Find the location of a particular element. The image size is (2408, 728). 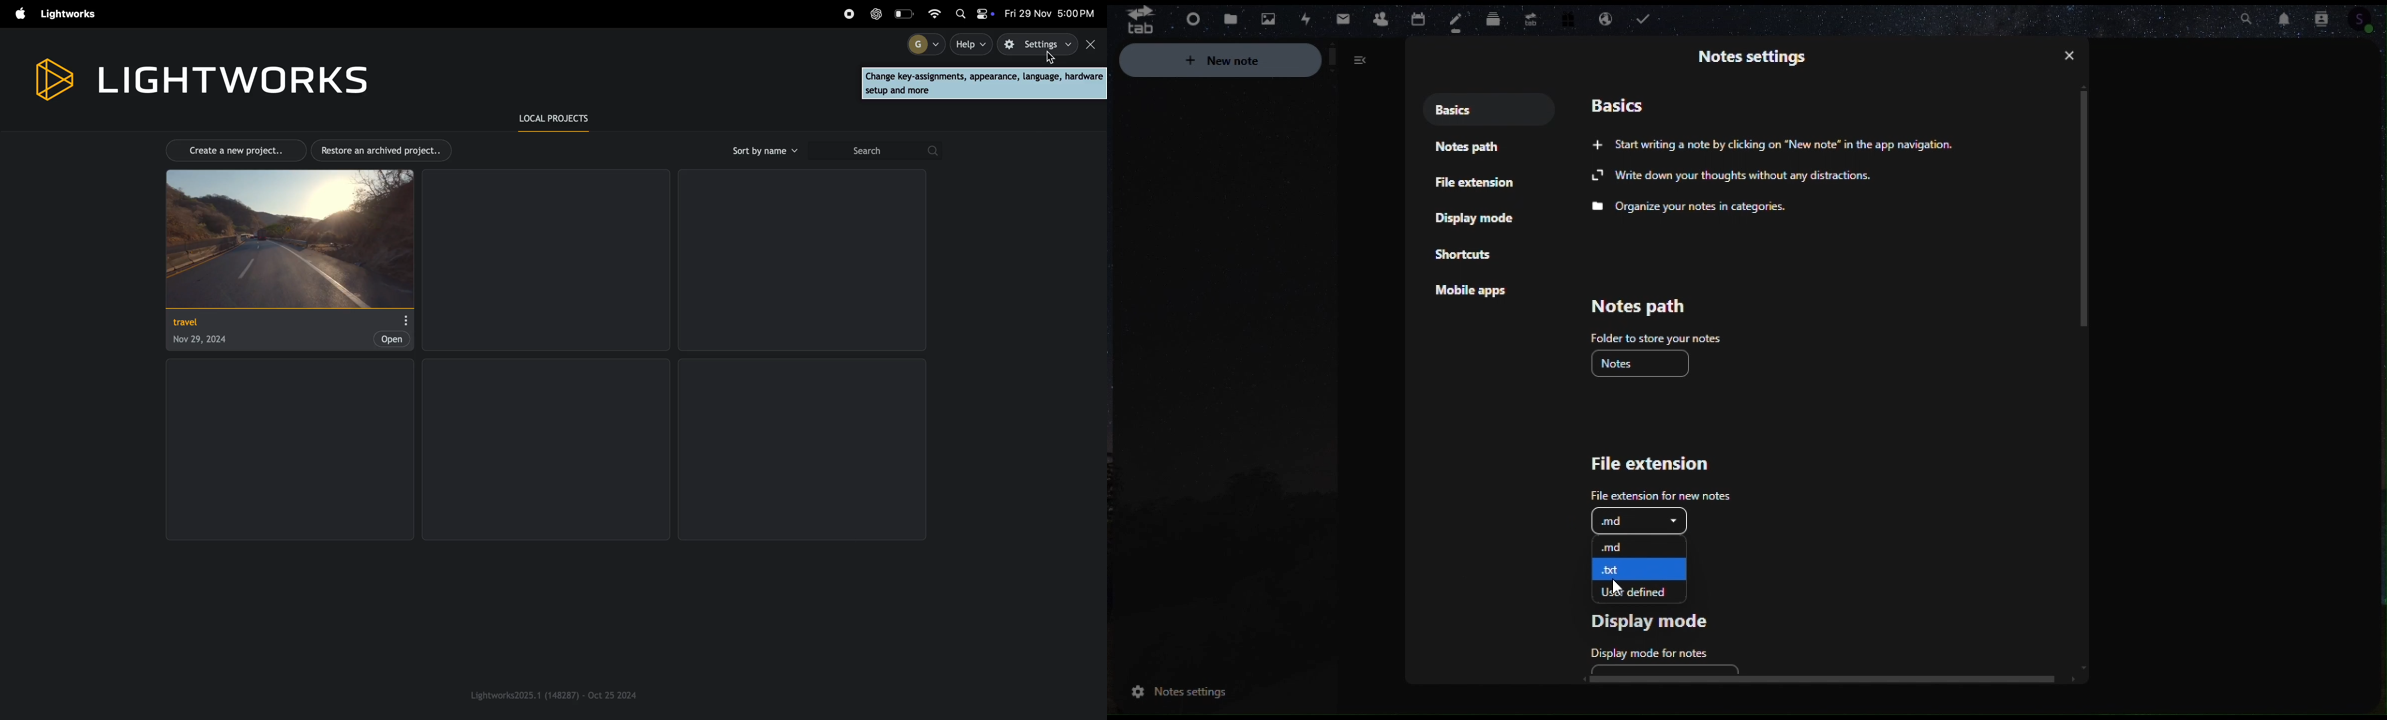

chatgpt is located at coordinates (876, 14).